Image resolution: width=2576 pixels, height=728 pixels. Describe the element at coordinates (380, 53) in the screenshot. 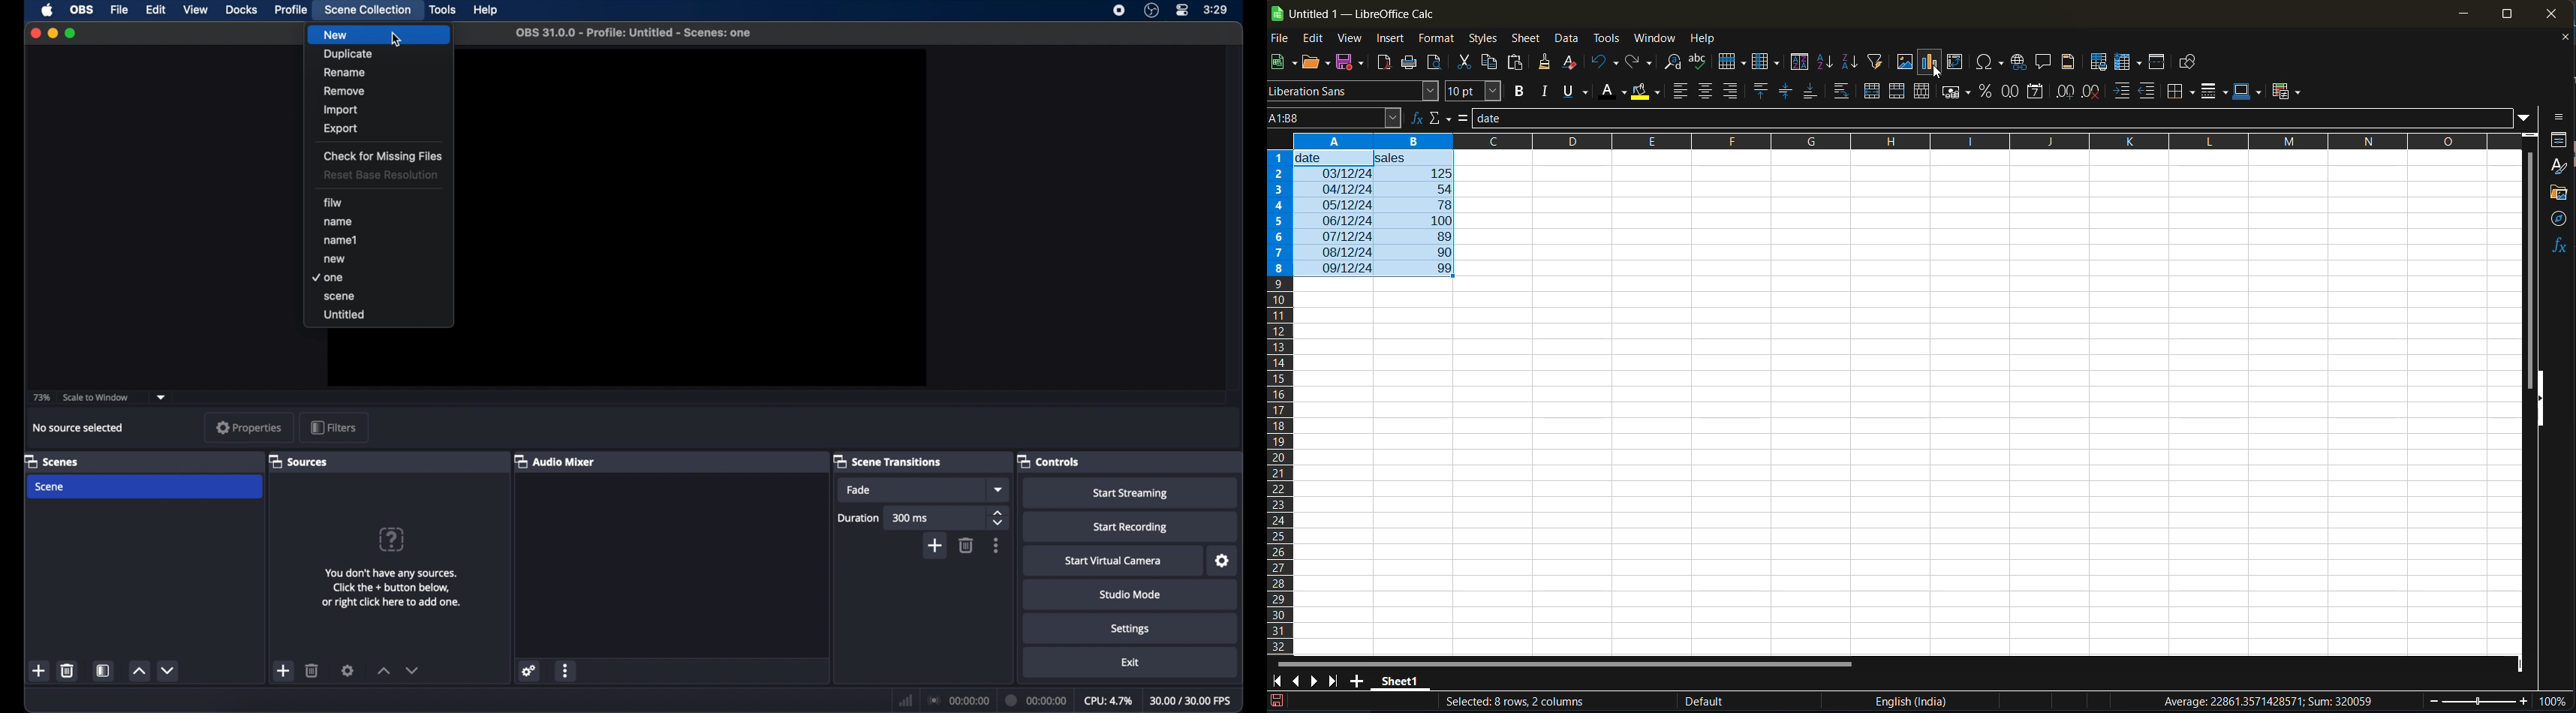

I see `Duplicate` at that location.